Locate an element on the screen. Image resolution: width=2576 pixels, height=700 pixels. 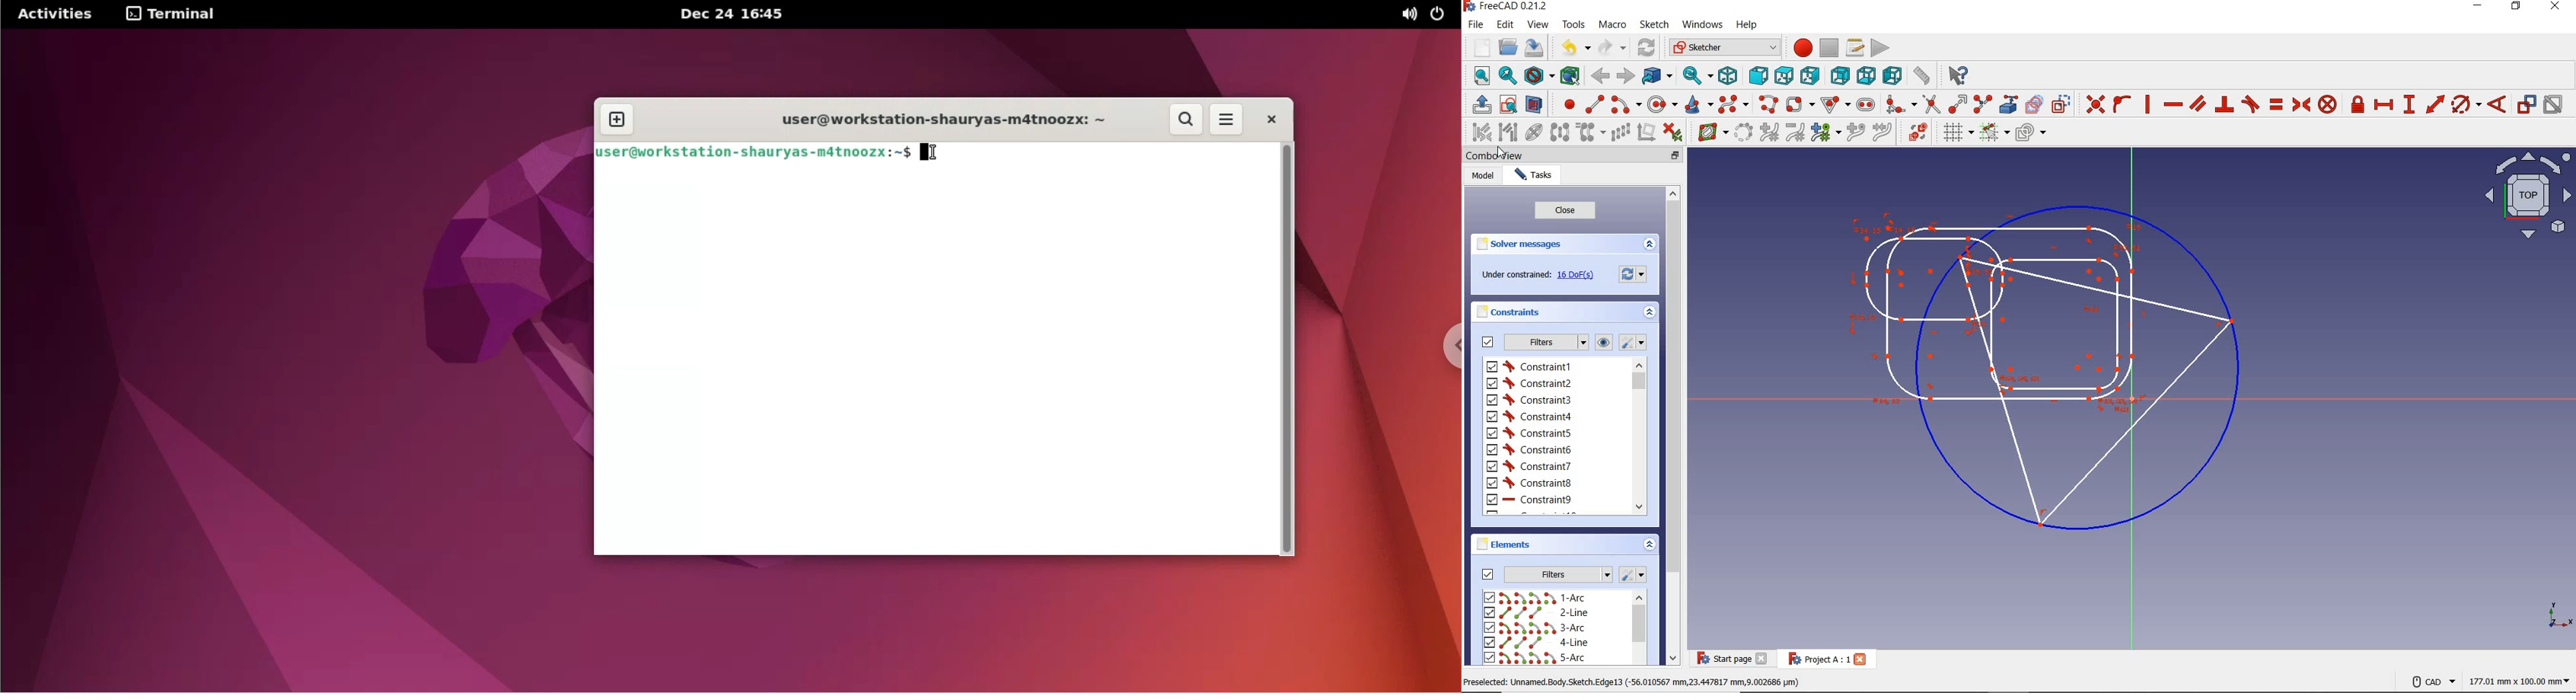
select associated constraints is located at coordinates (1477, 131).